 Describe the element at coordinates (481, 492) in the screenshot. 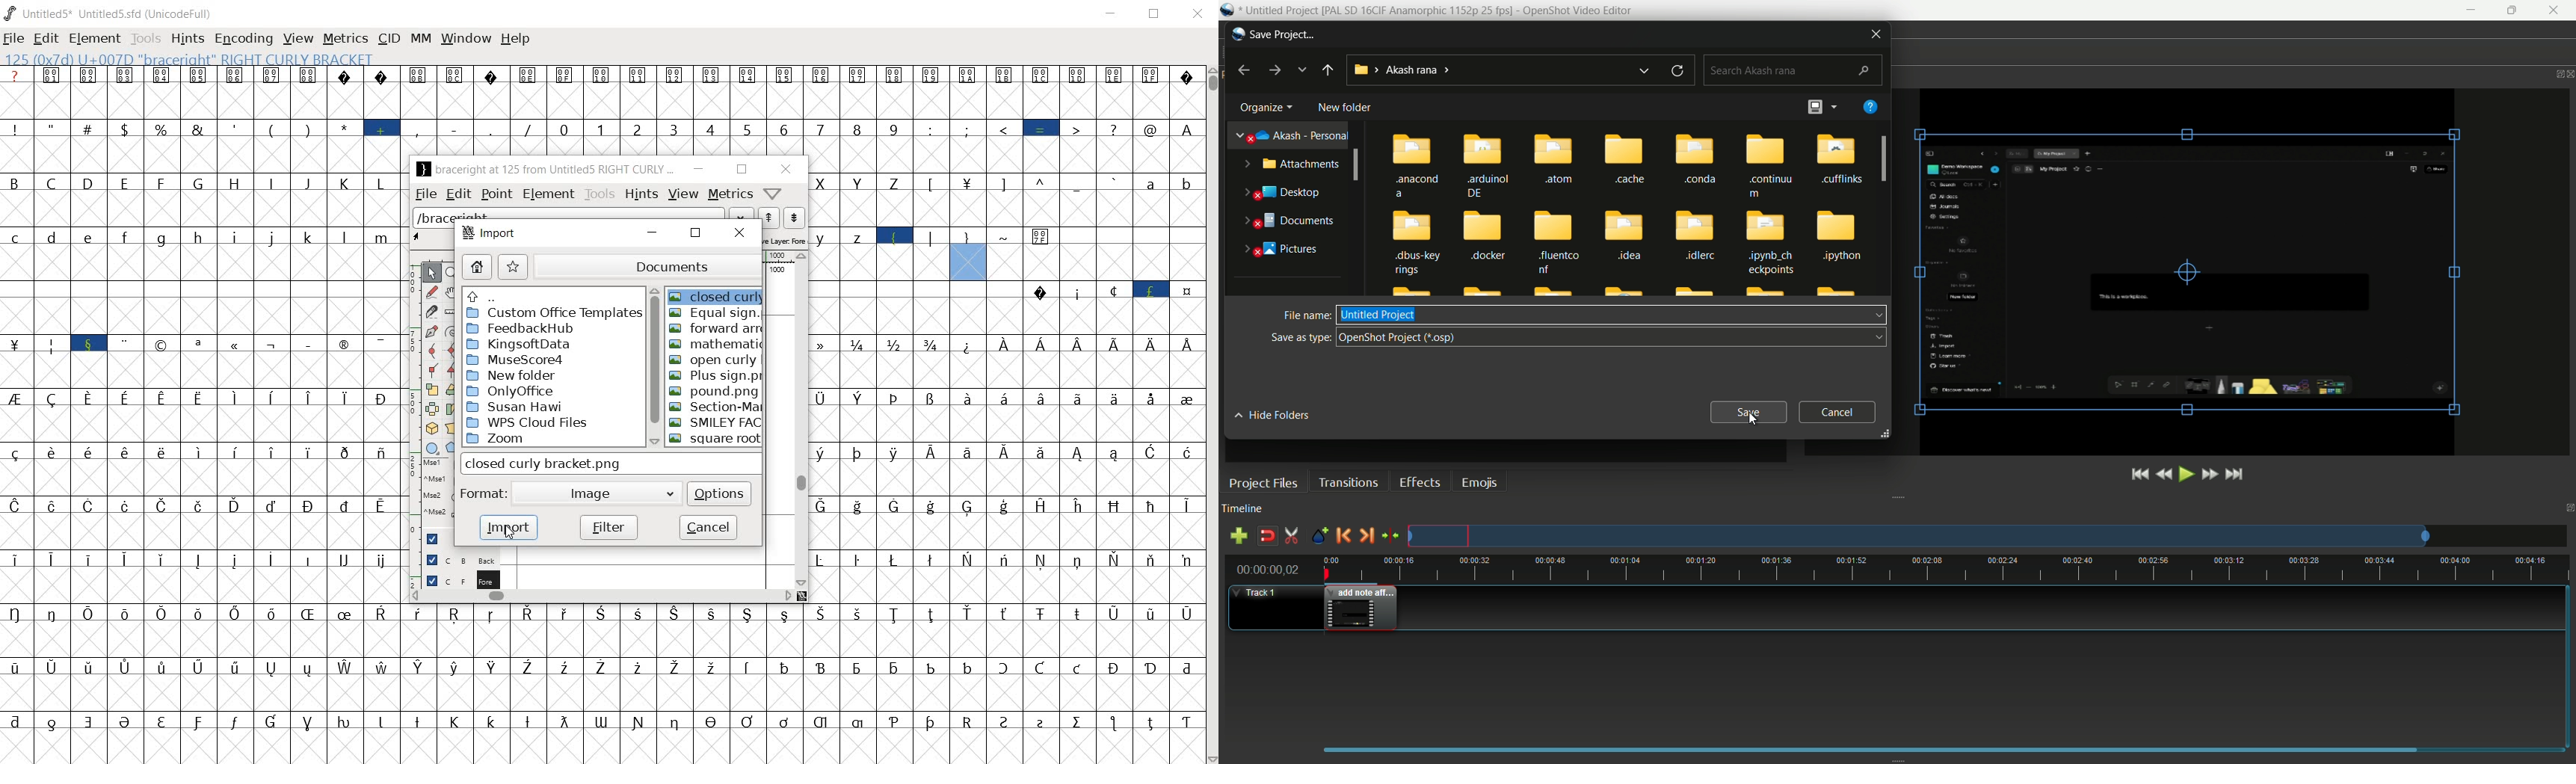

I see `format` at that location.